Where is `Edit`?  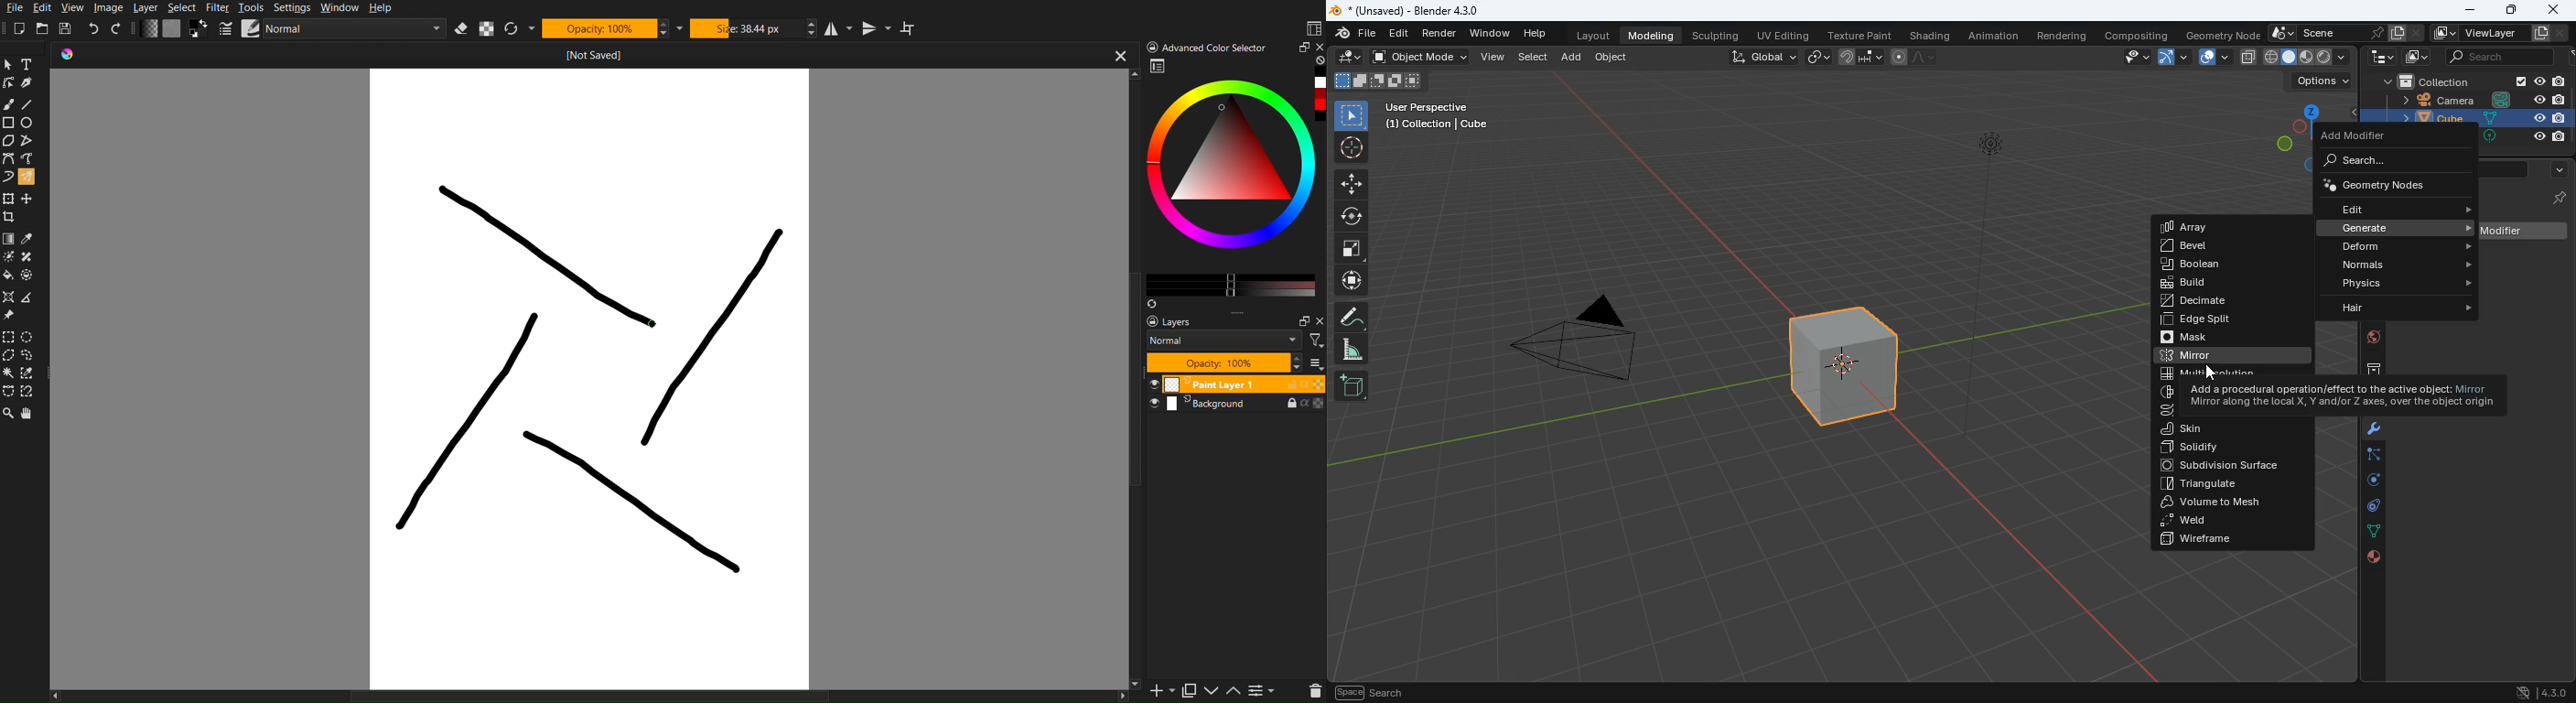 Edit is located at coordinates (46, 8).